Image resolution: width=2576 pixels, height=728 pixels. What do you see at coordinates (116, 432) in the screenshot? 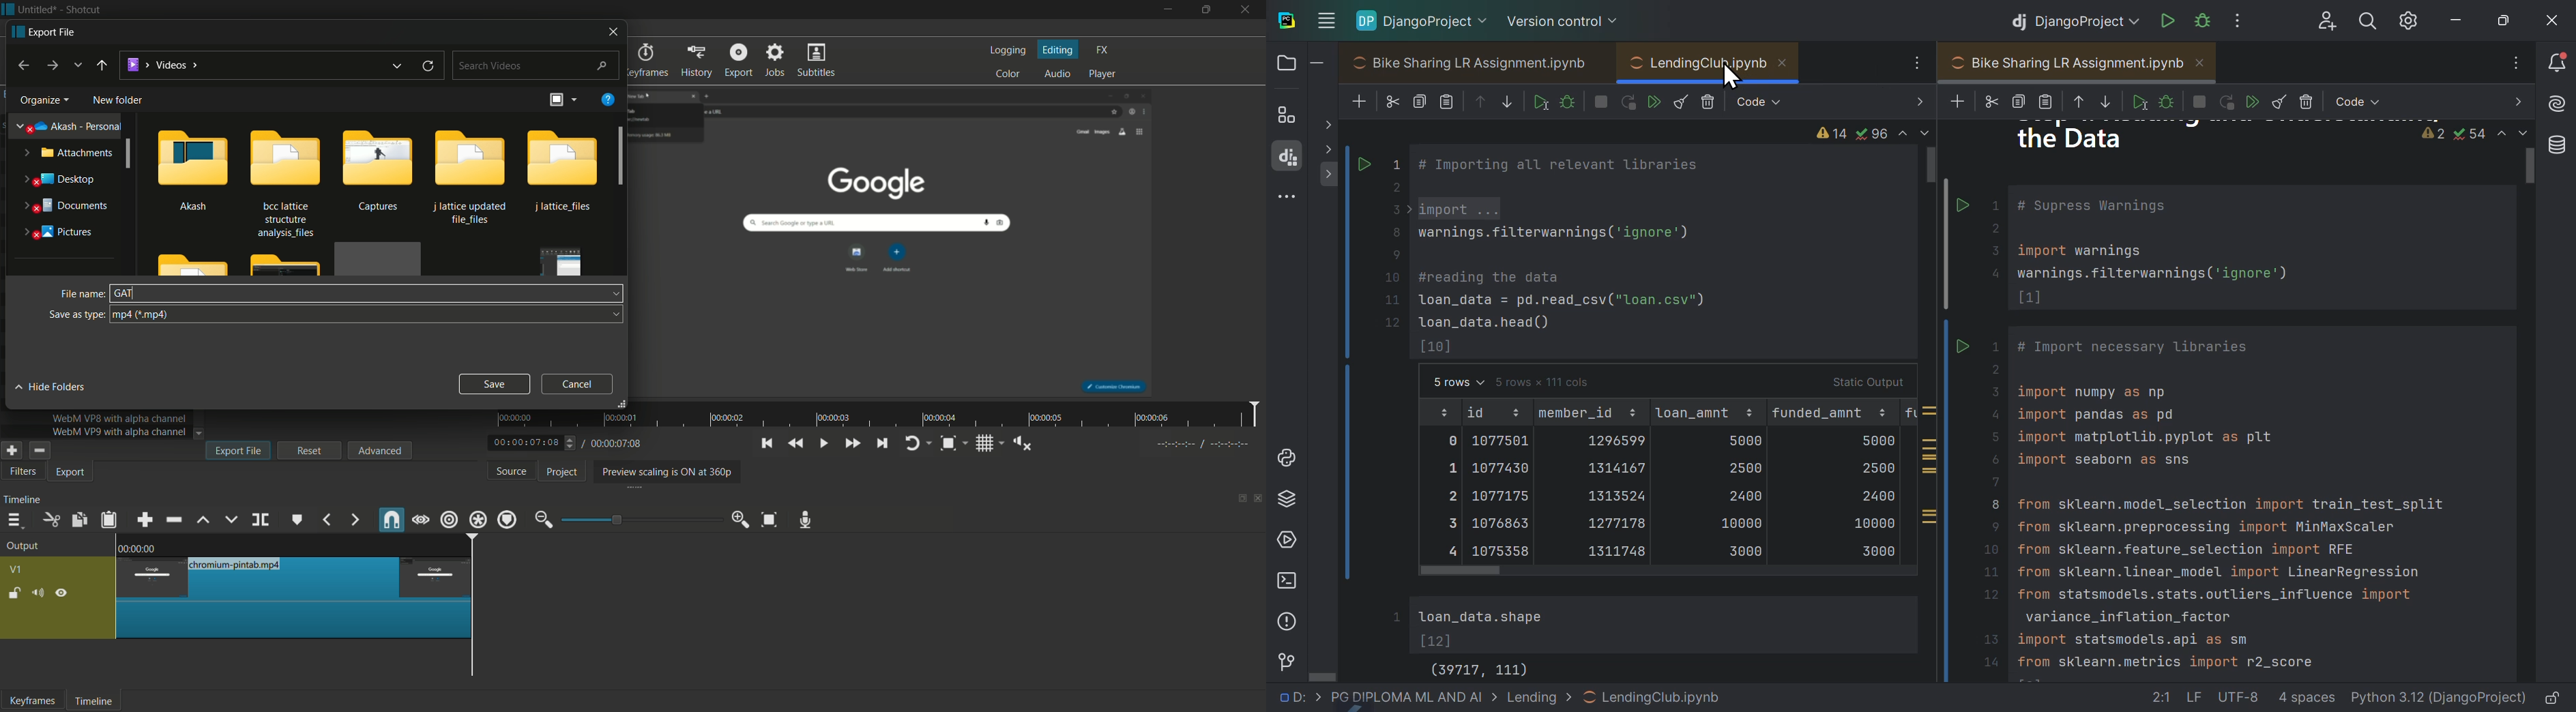
I see `webm vp9 with alpha channel` at bounding box center [116, 432].